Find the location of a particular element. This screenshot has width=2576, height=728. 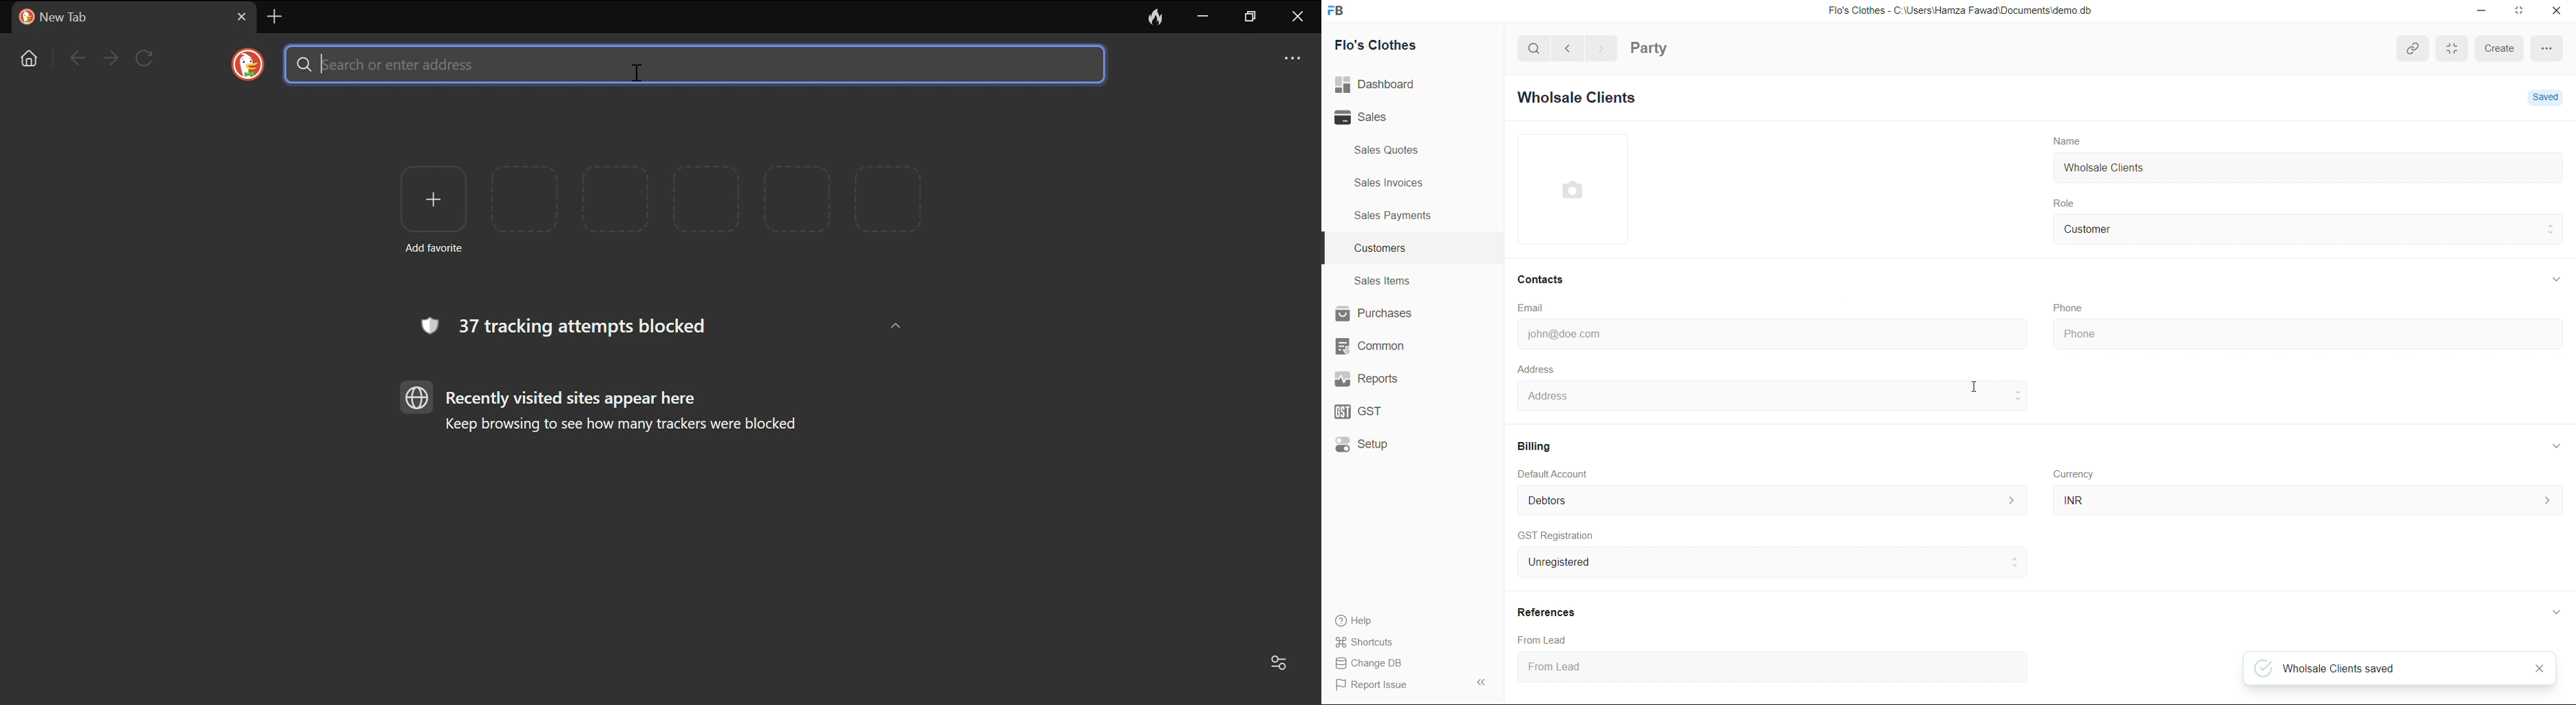

GST is located at coordinates (1359, 413).